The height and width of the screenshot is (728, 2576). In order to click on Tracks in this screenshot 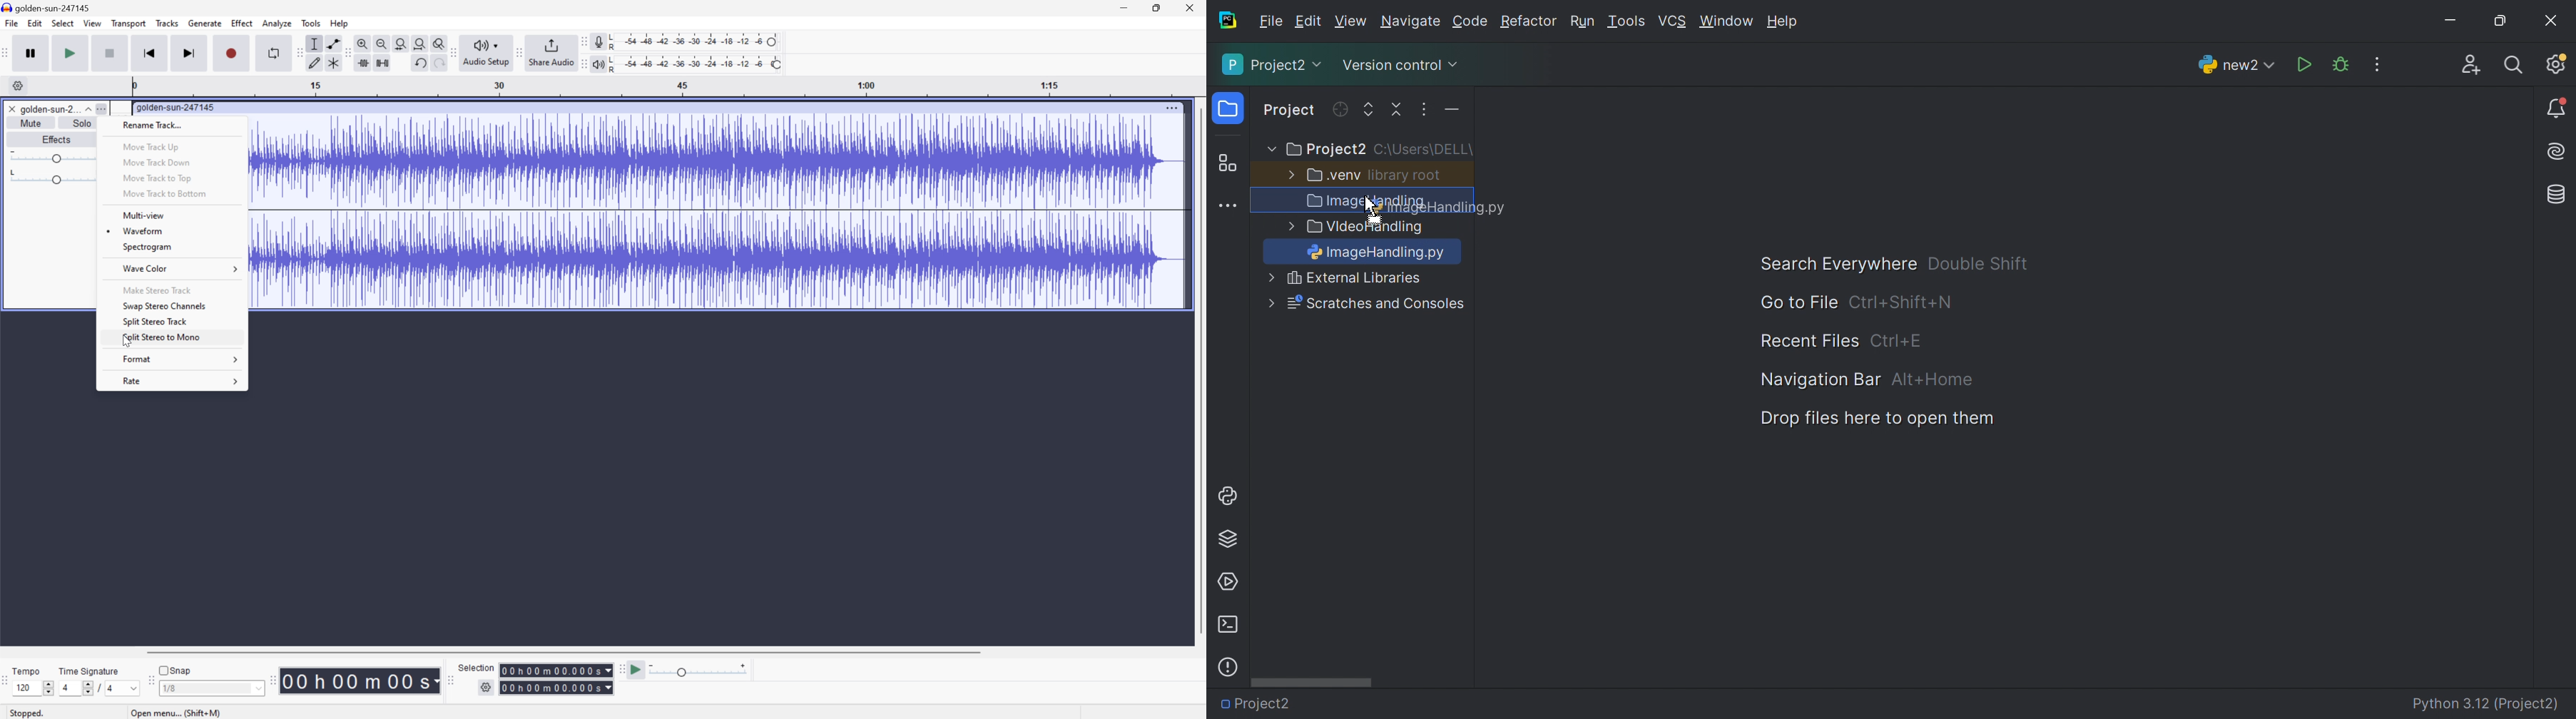, I will do `click(167, 25)`.